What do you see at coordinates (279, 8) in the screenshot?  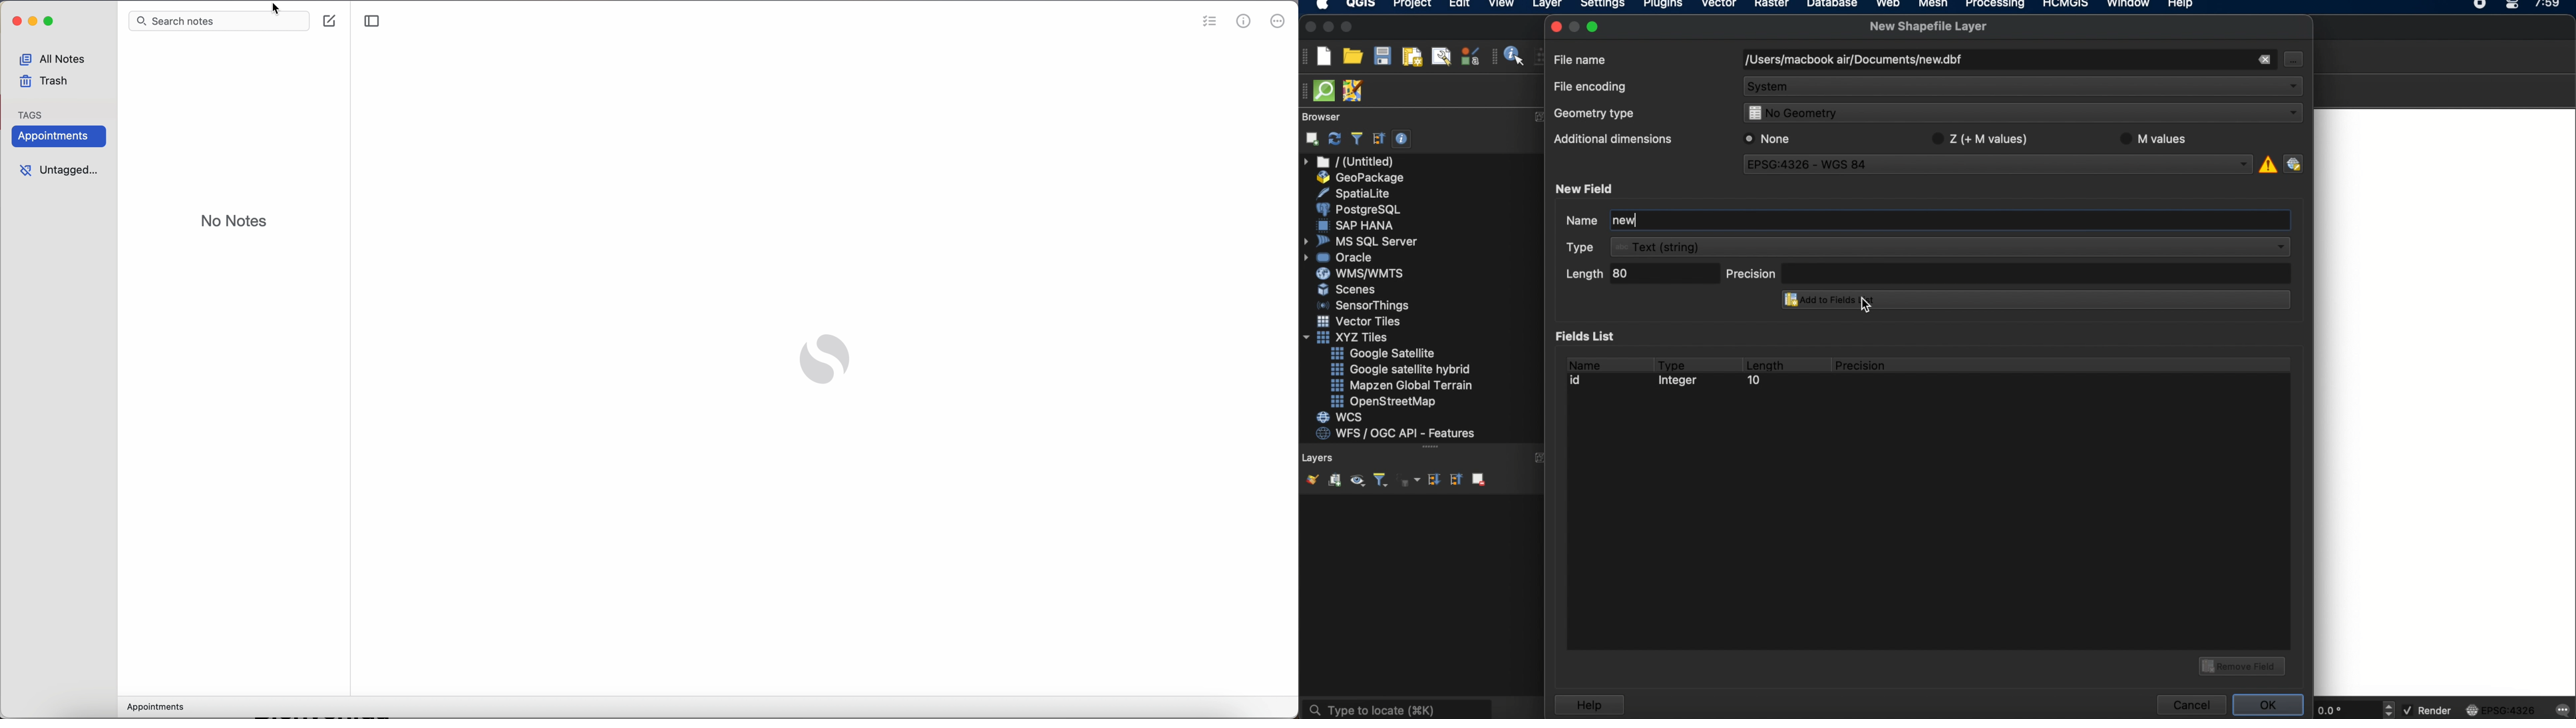 I see `cursor` at bounding box center [279, 8].